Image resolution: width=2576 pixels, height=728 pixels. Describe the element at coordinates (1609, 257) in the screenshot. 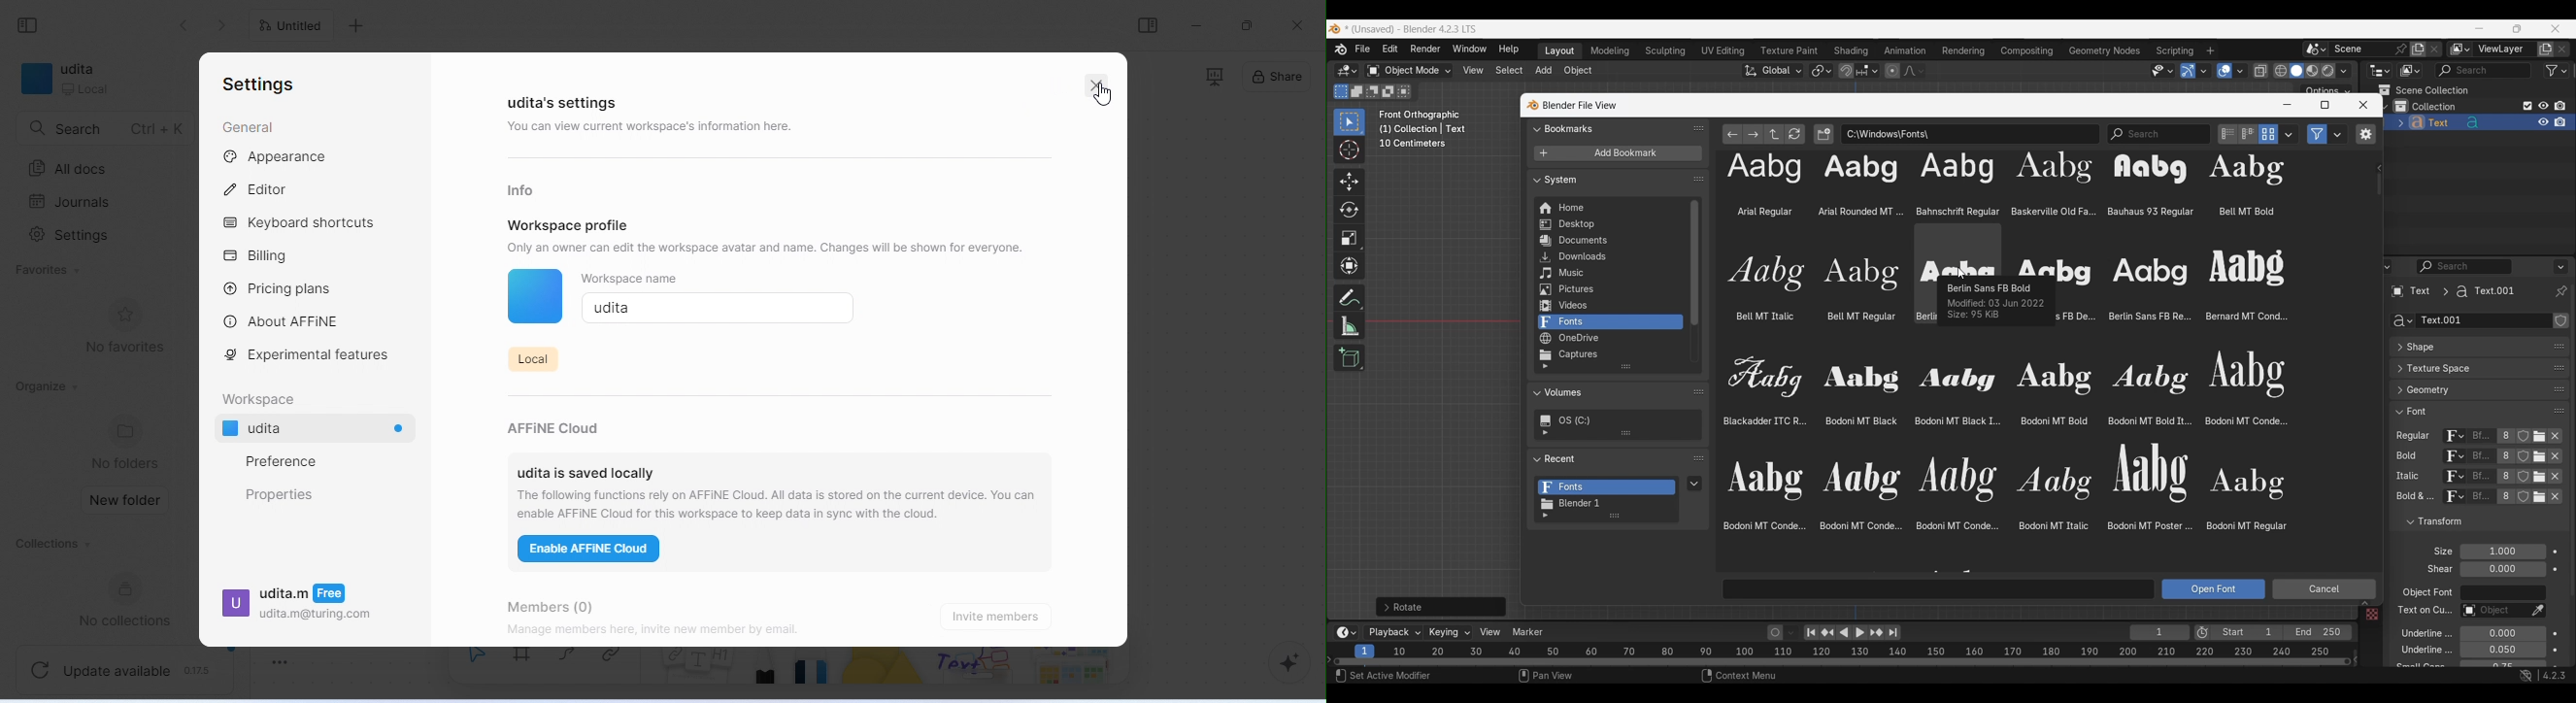

I see `Downloads folder` at that location.